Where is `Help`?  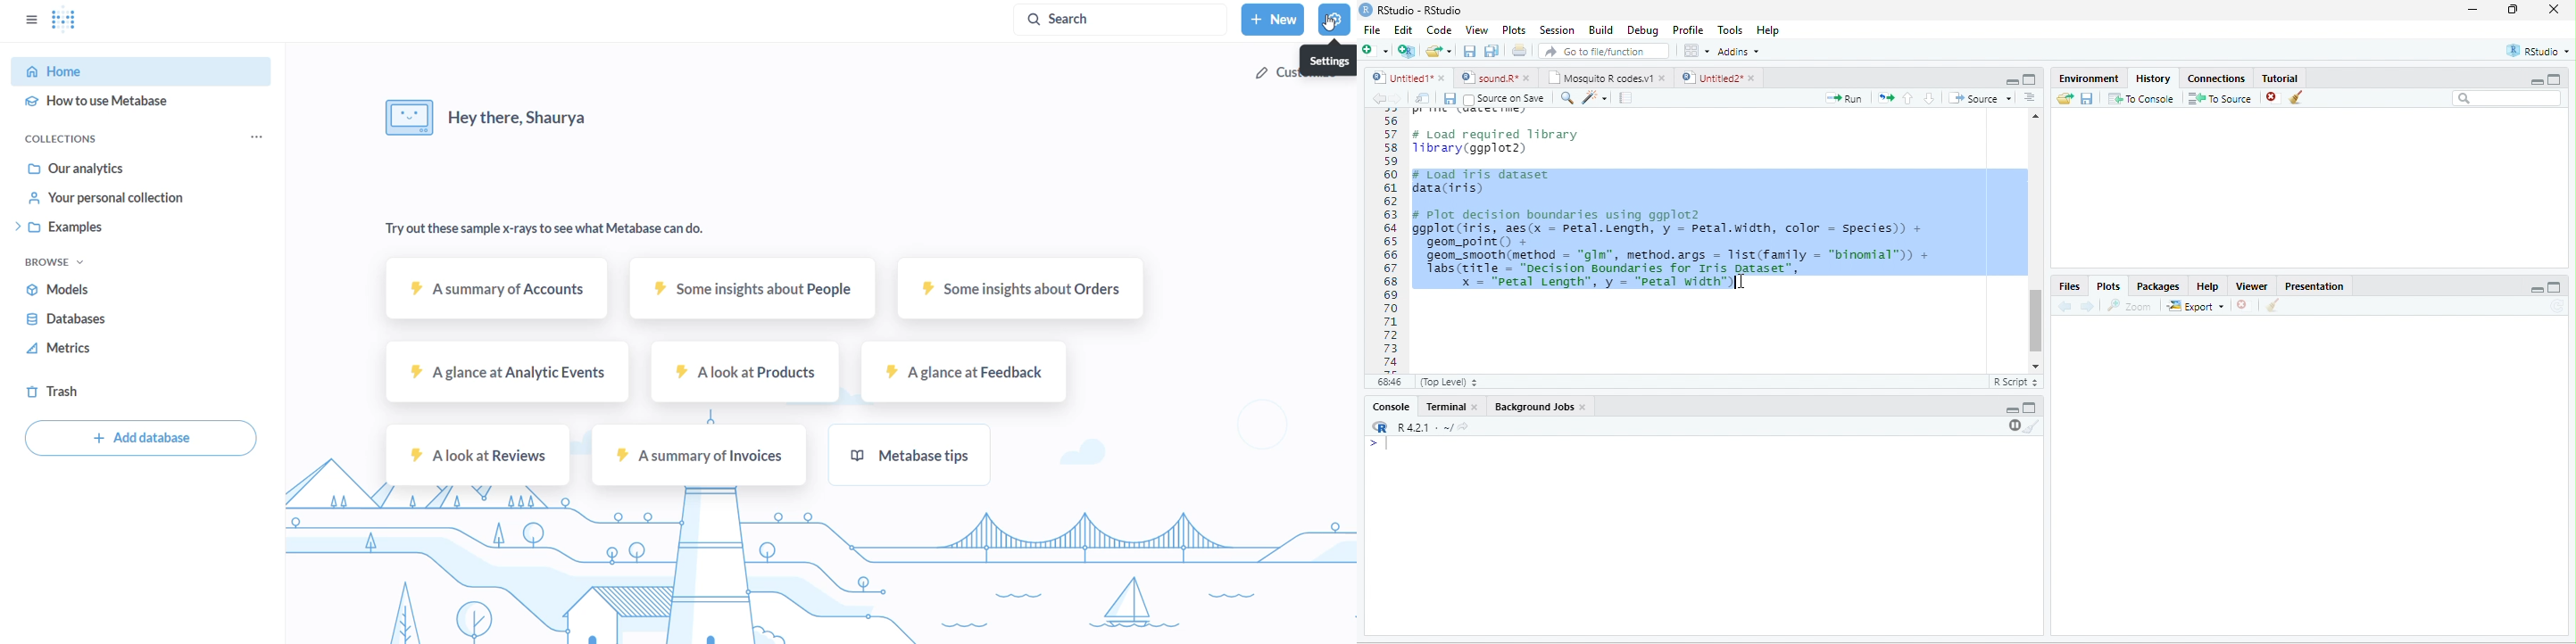 Help is located at coordinates (1770, 31).